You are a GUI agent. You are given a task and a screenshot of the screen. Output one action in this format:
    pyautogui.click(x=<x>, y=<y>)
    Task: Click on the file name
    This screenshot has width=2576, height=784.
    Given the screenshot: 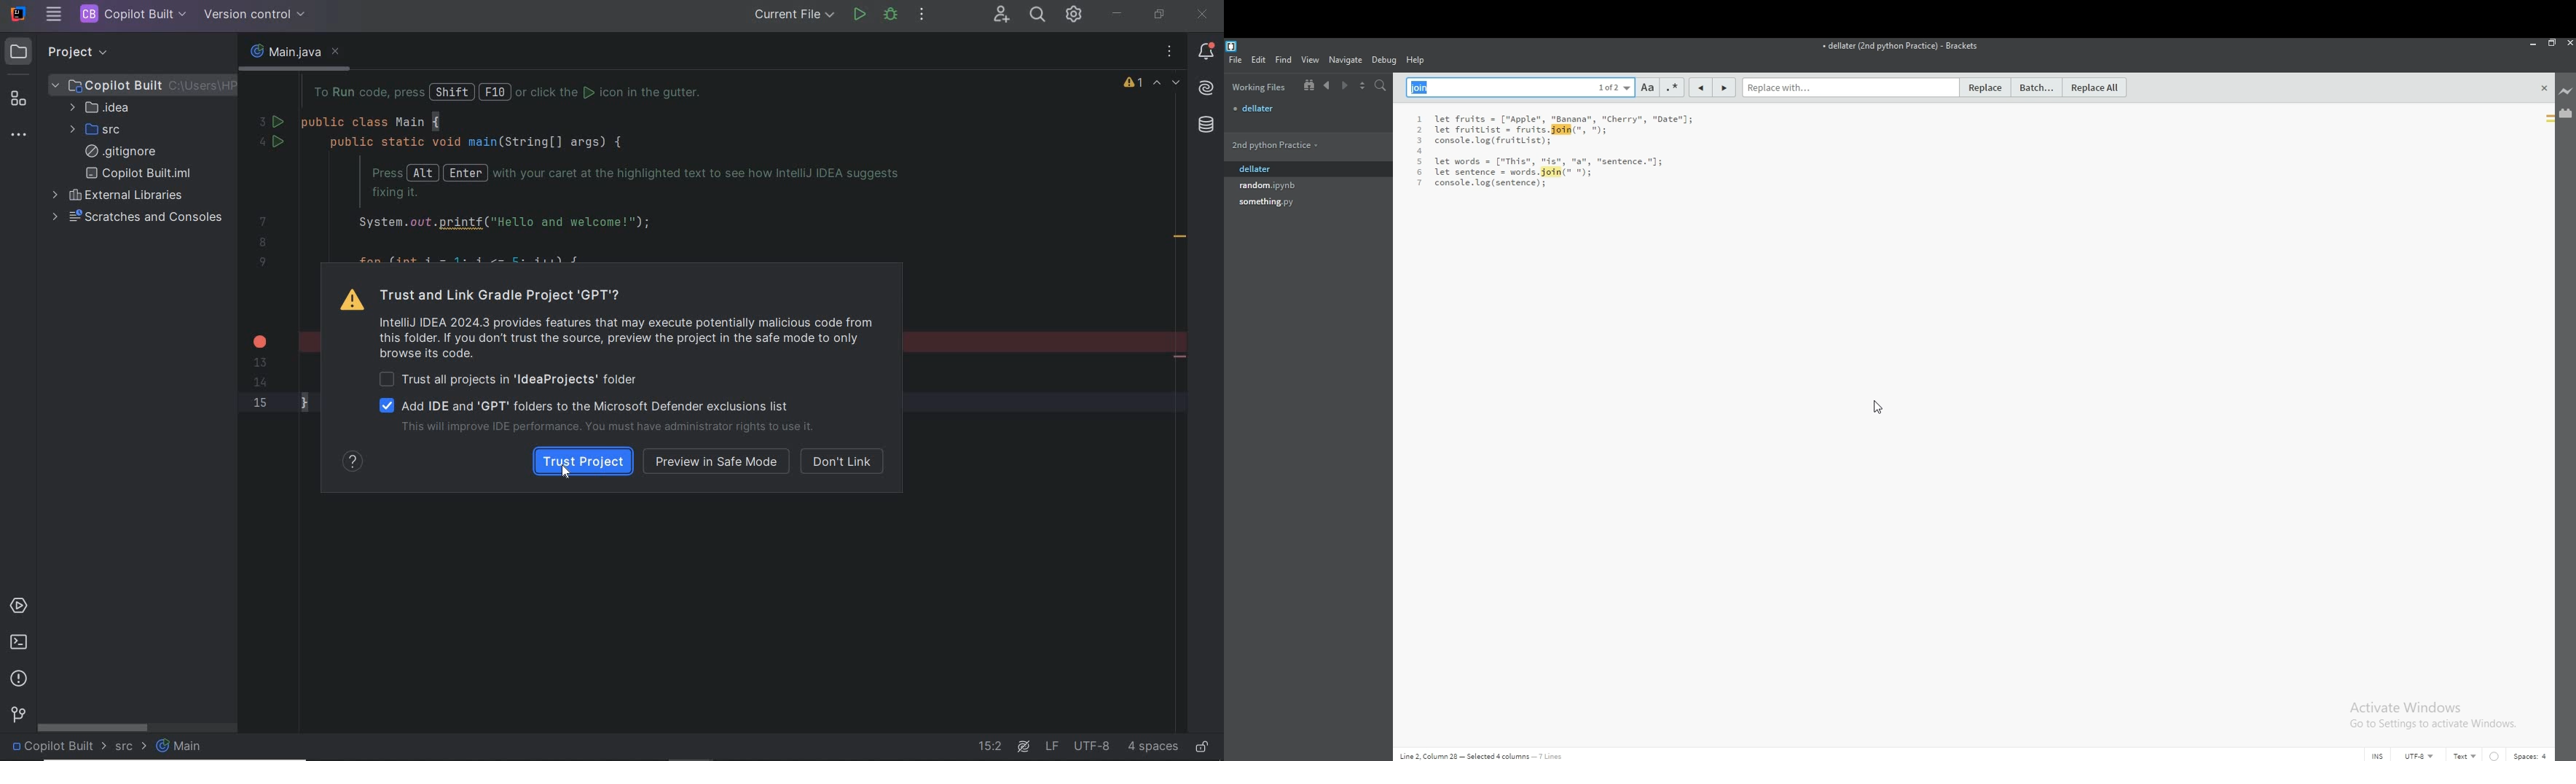 What is the action you would take?
    pyautogui.click(x=1900, y=47)
    